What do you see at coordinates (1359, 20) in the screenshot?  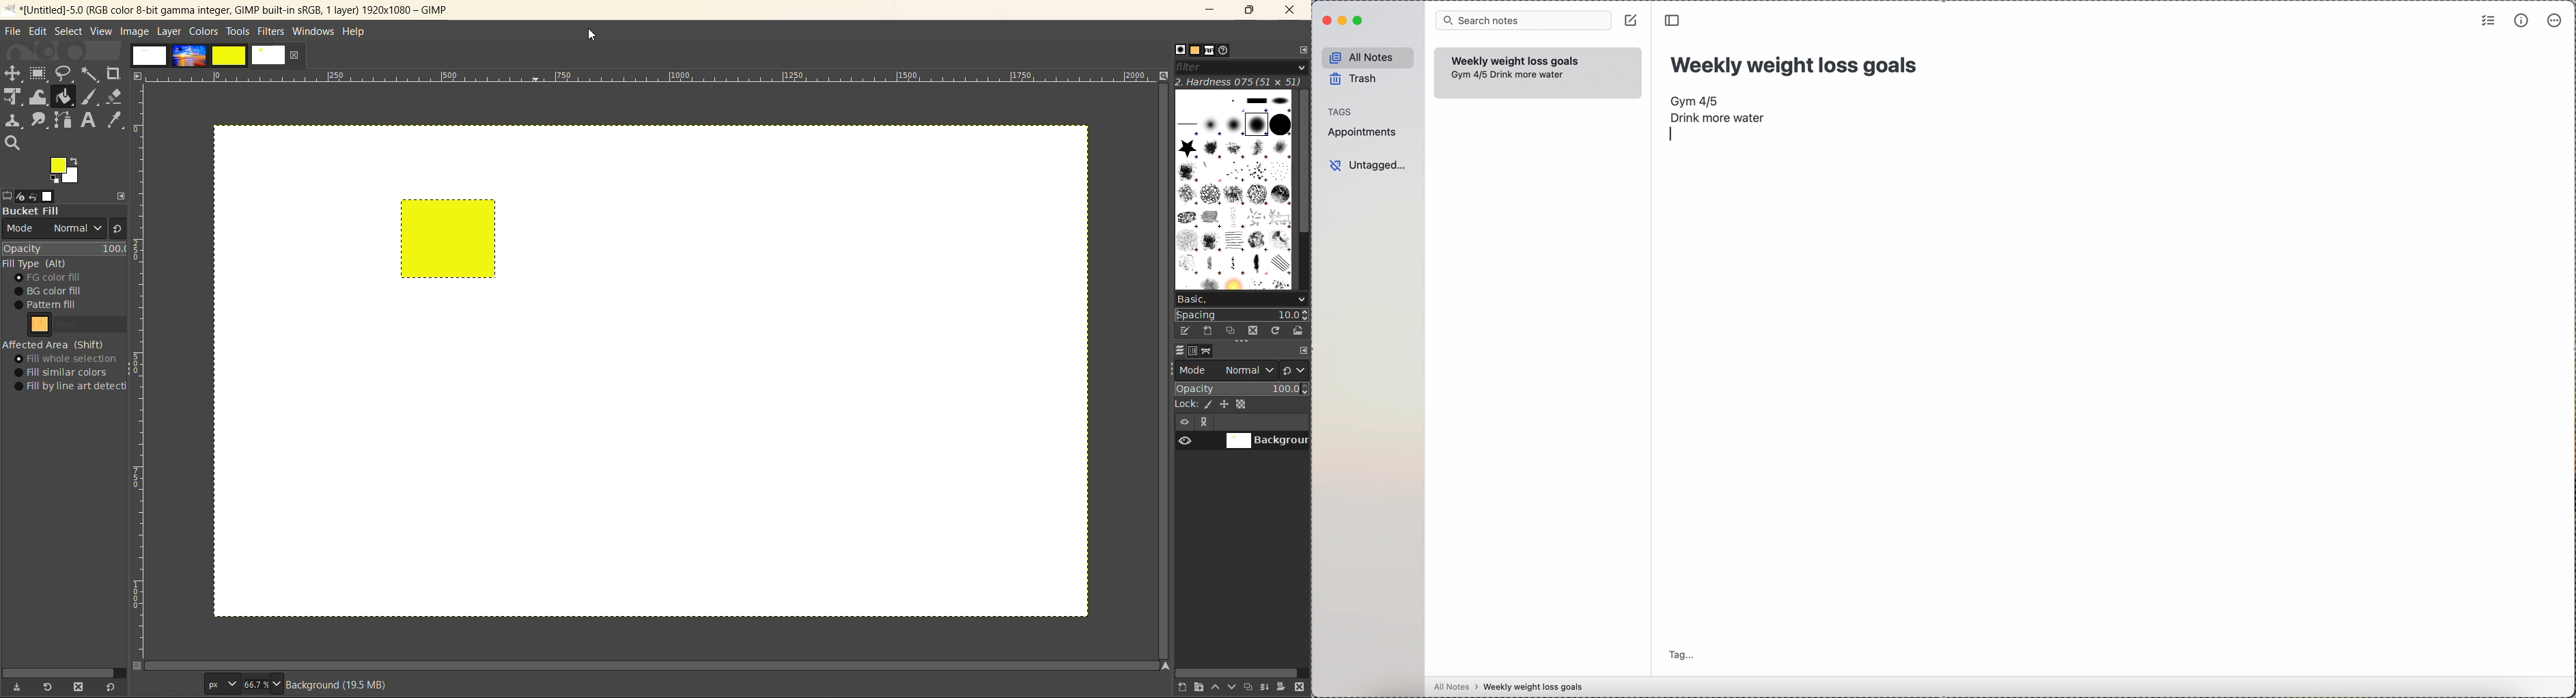 I see `maximize Simplenote` at bounding box center [1359, 20].